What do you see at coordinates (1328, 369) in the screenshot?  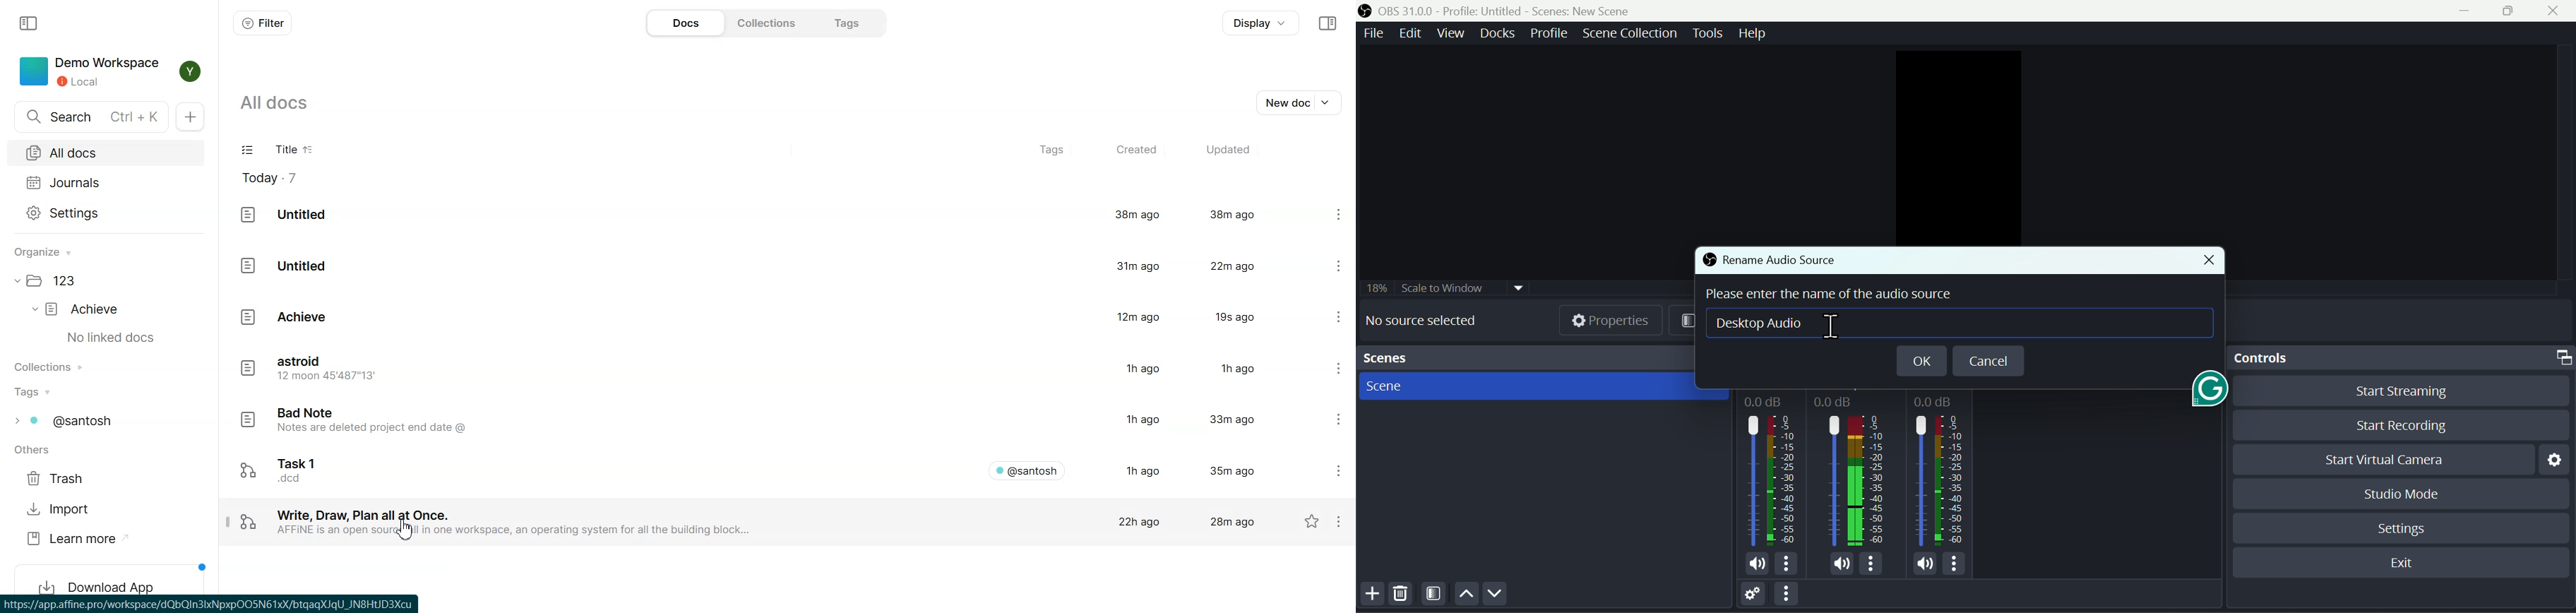 I see `Settings` at bounding box center [1328, 369].